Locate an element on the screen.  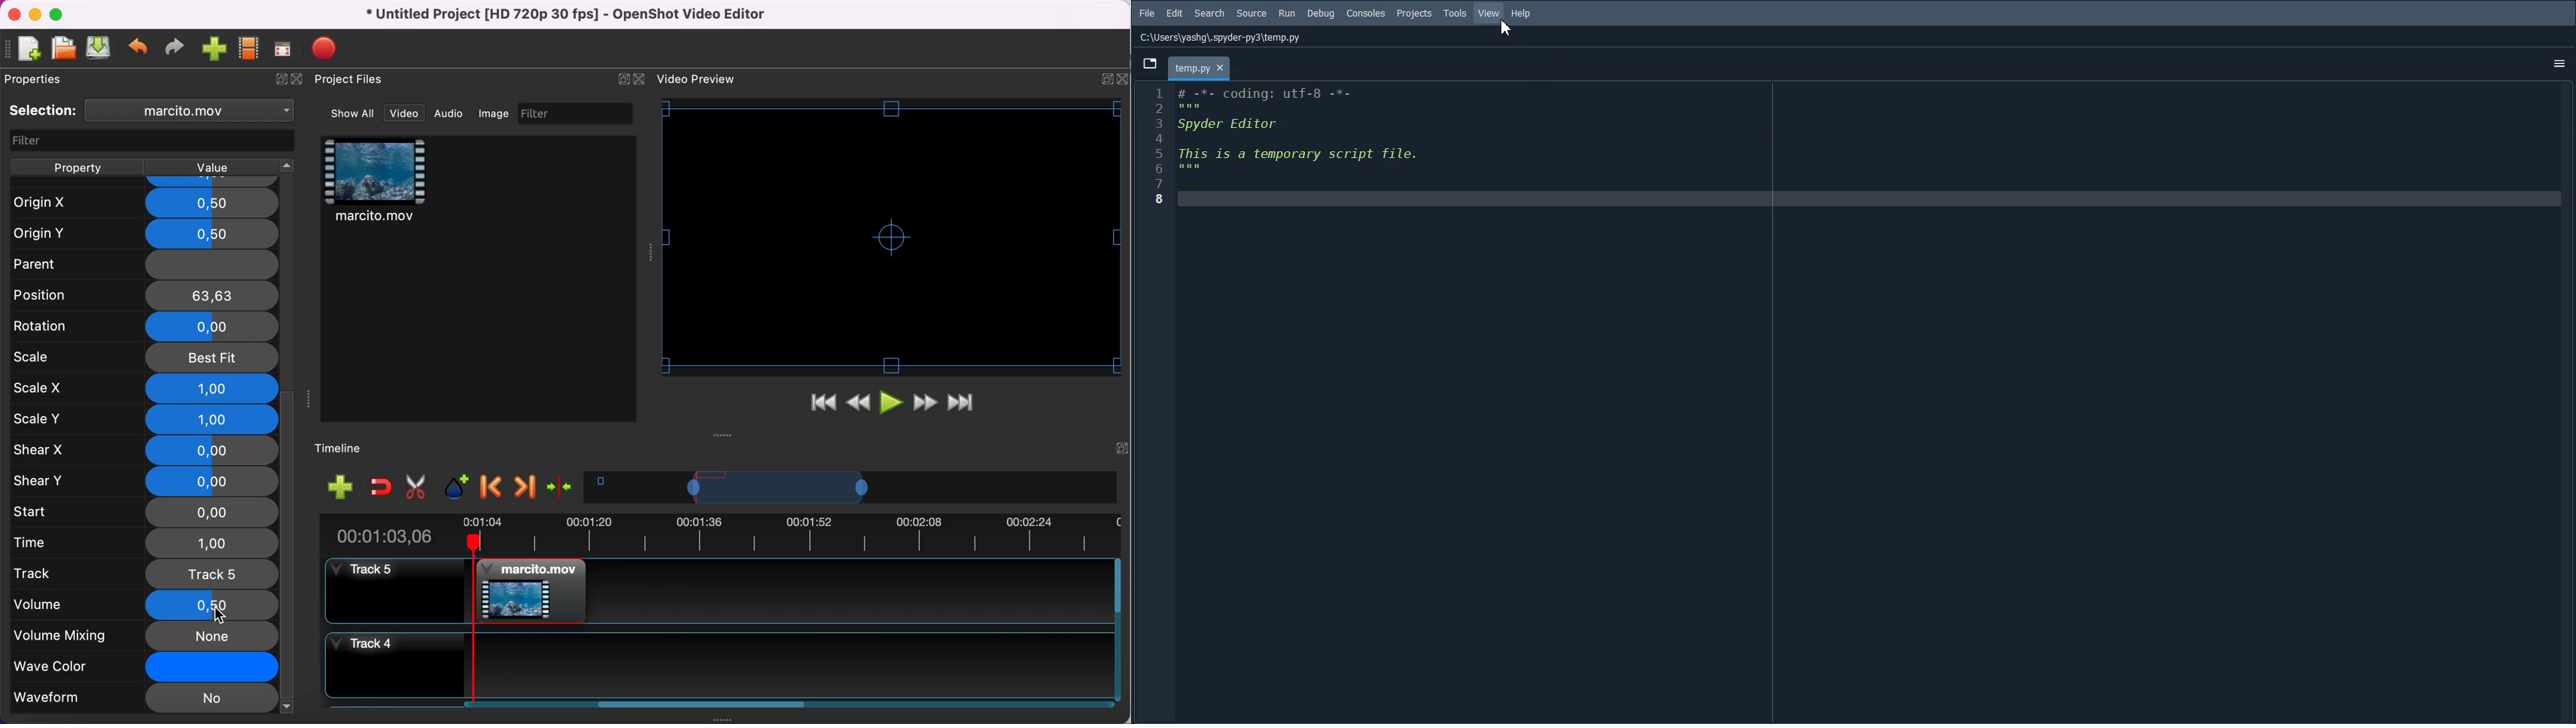
redo is located at coordinates (175, 47).